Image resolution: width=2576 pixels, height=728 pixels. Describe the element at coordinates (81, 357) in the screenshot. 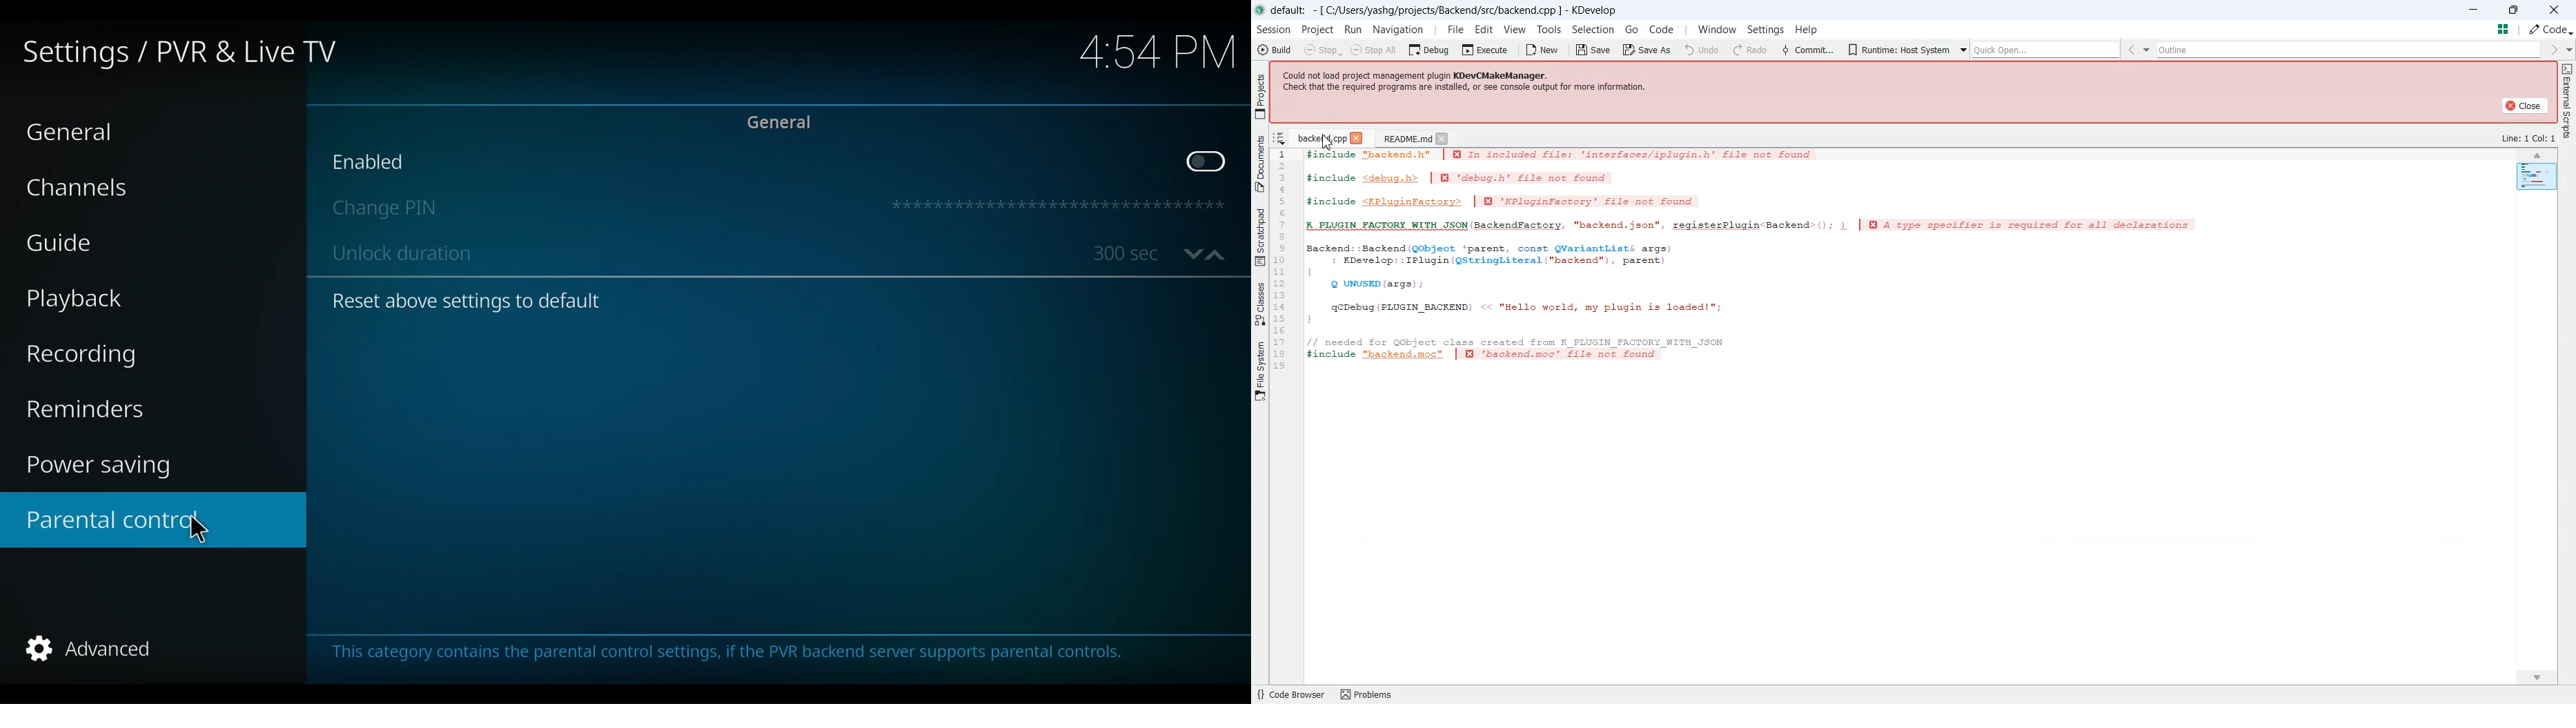

I see `Recording` at that location.